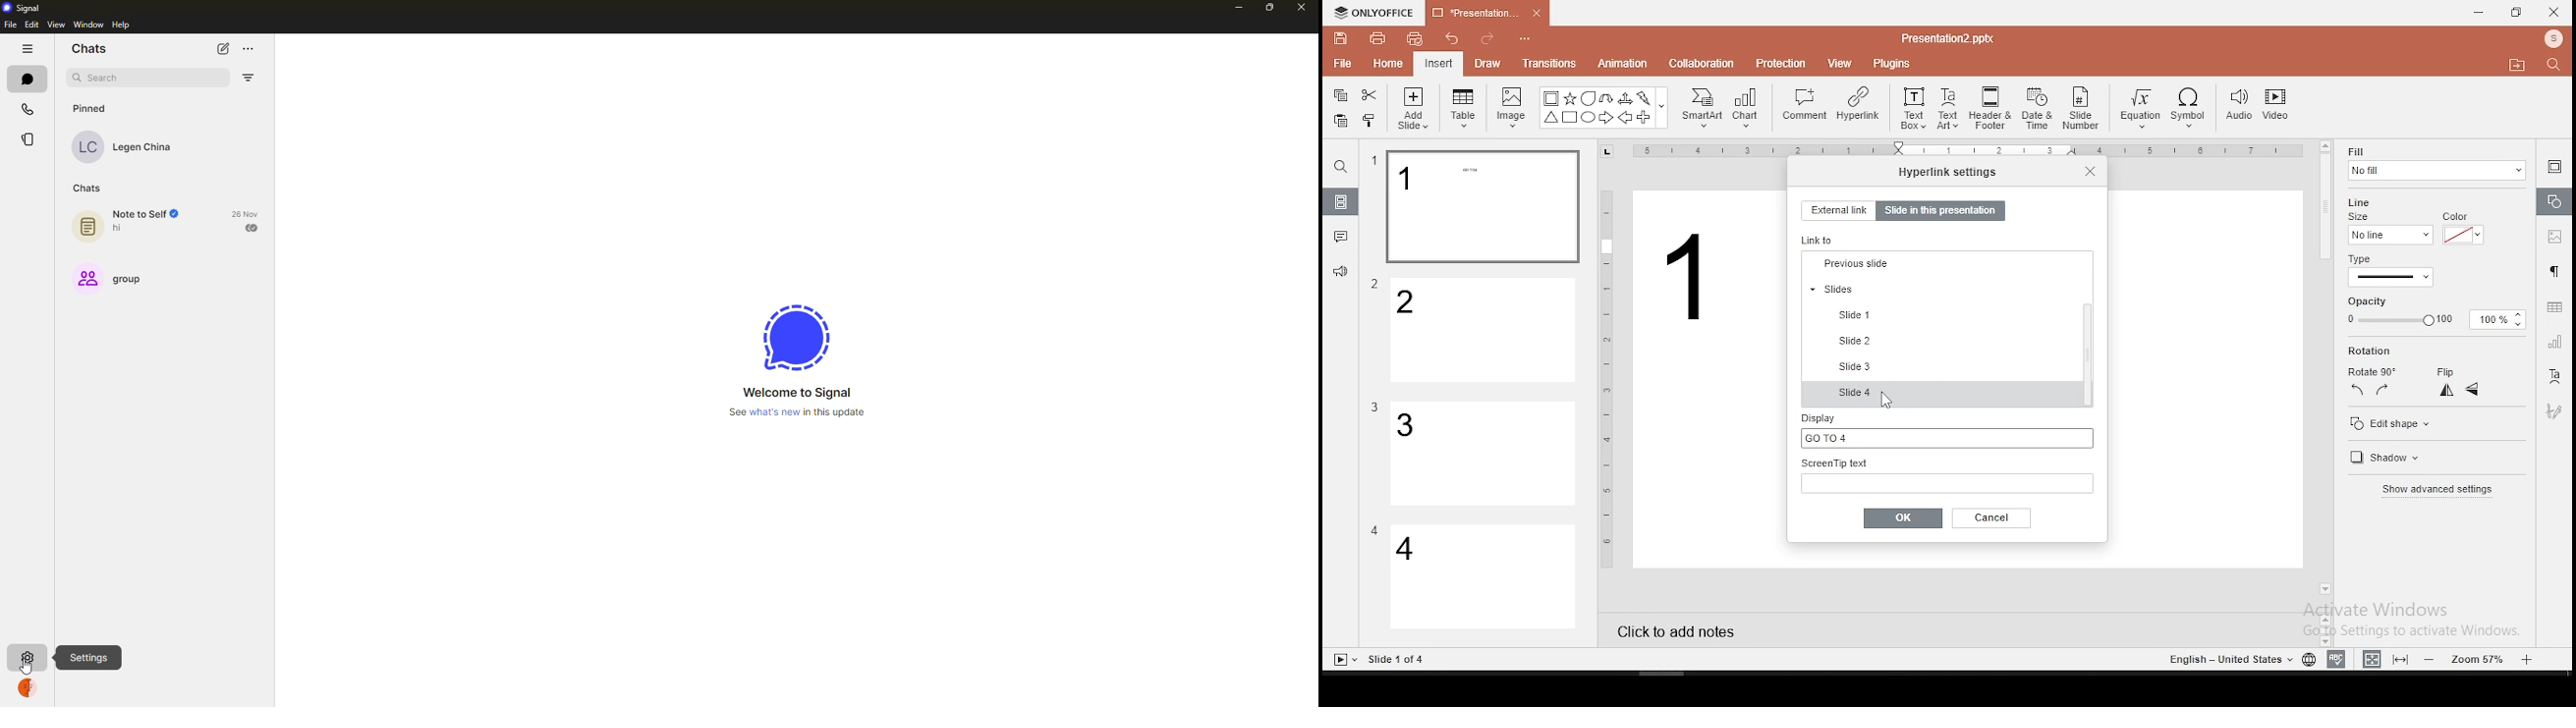 This screenshot has height=728, width=2576. Describe the element at coordinates (1375, 285) in the screenshot. I see `` at that location.